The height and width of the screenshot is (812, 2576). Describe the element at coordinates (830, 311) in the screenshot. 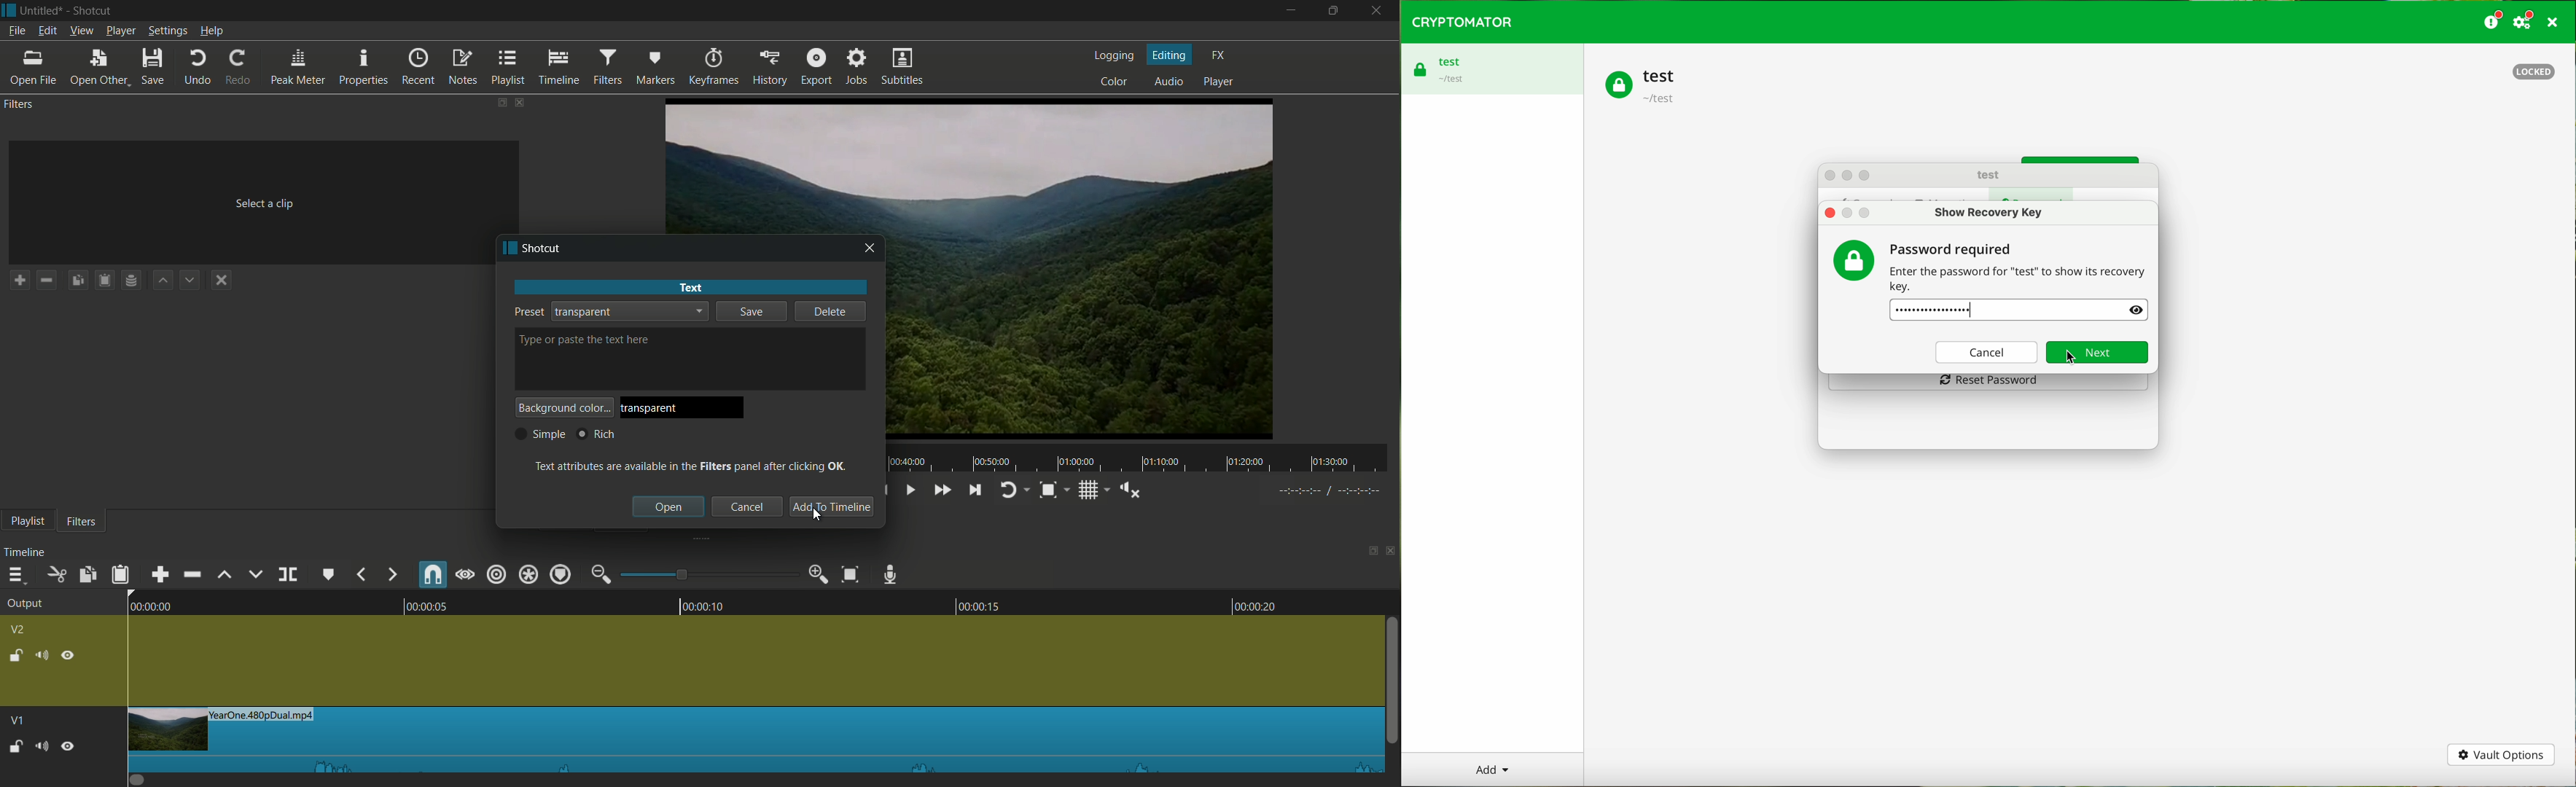

I see `delete` at that location.